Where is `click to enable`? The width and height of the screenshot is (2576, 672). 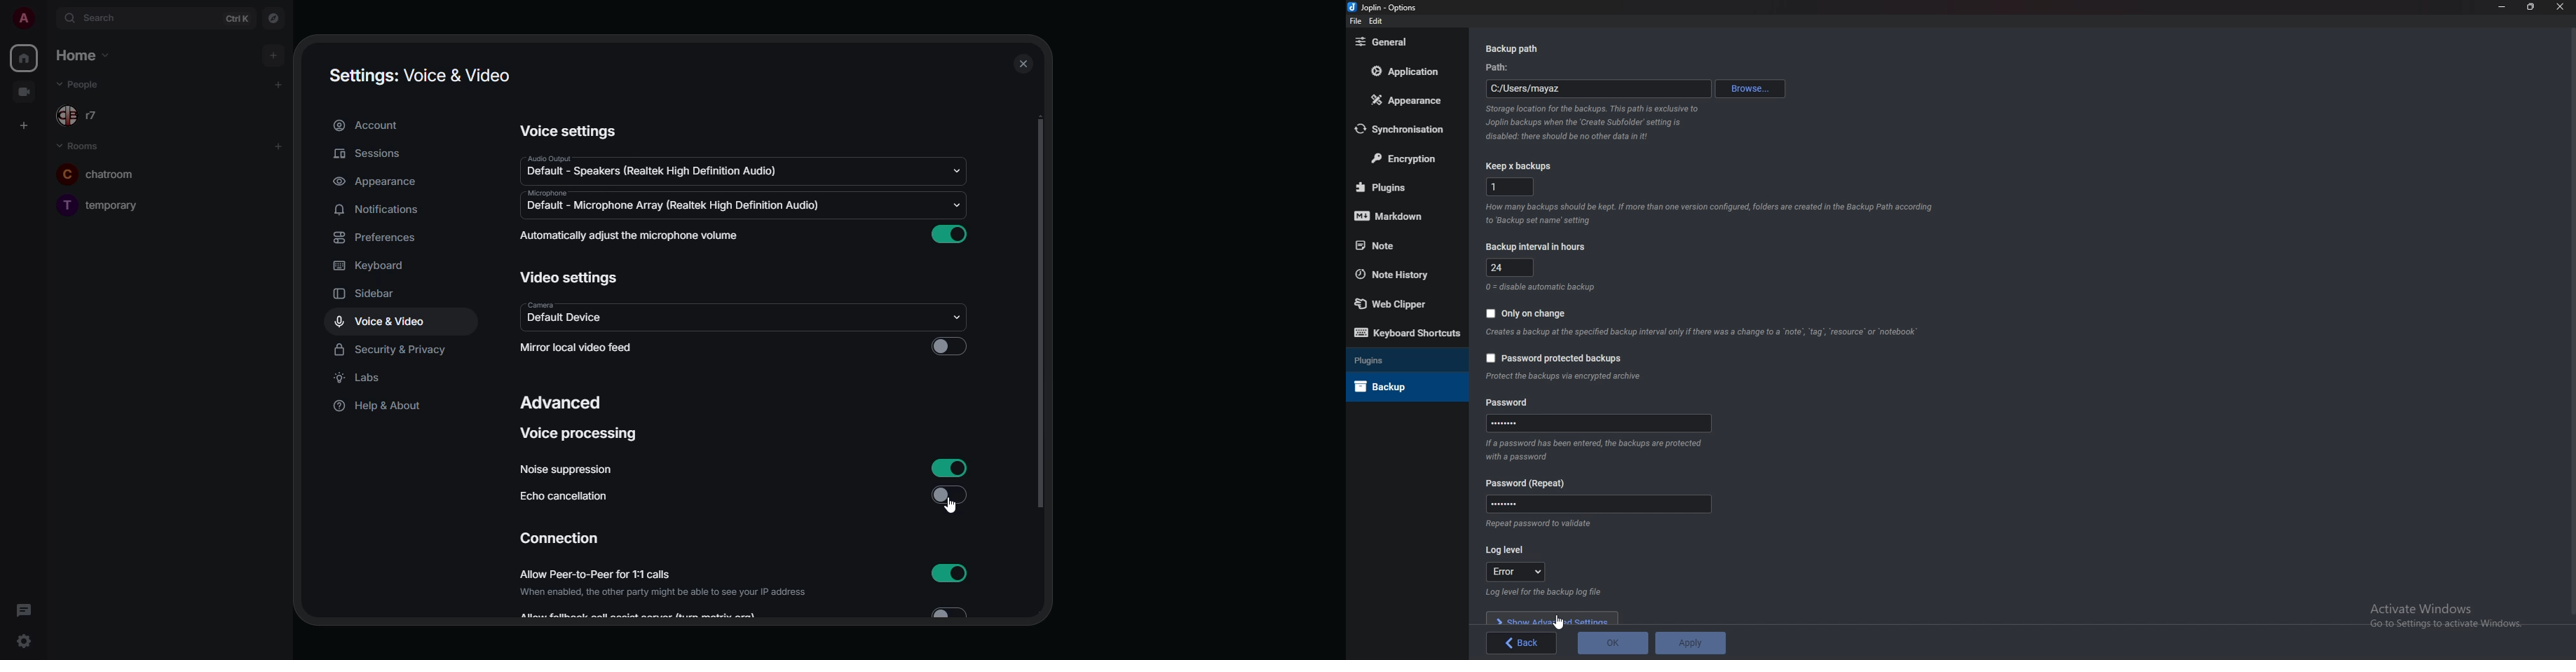 click to enable is located at coordinates (949, 345).